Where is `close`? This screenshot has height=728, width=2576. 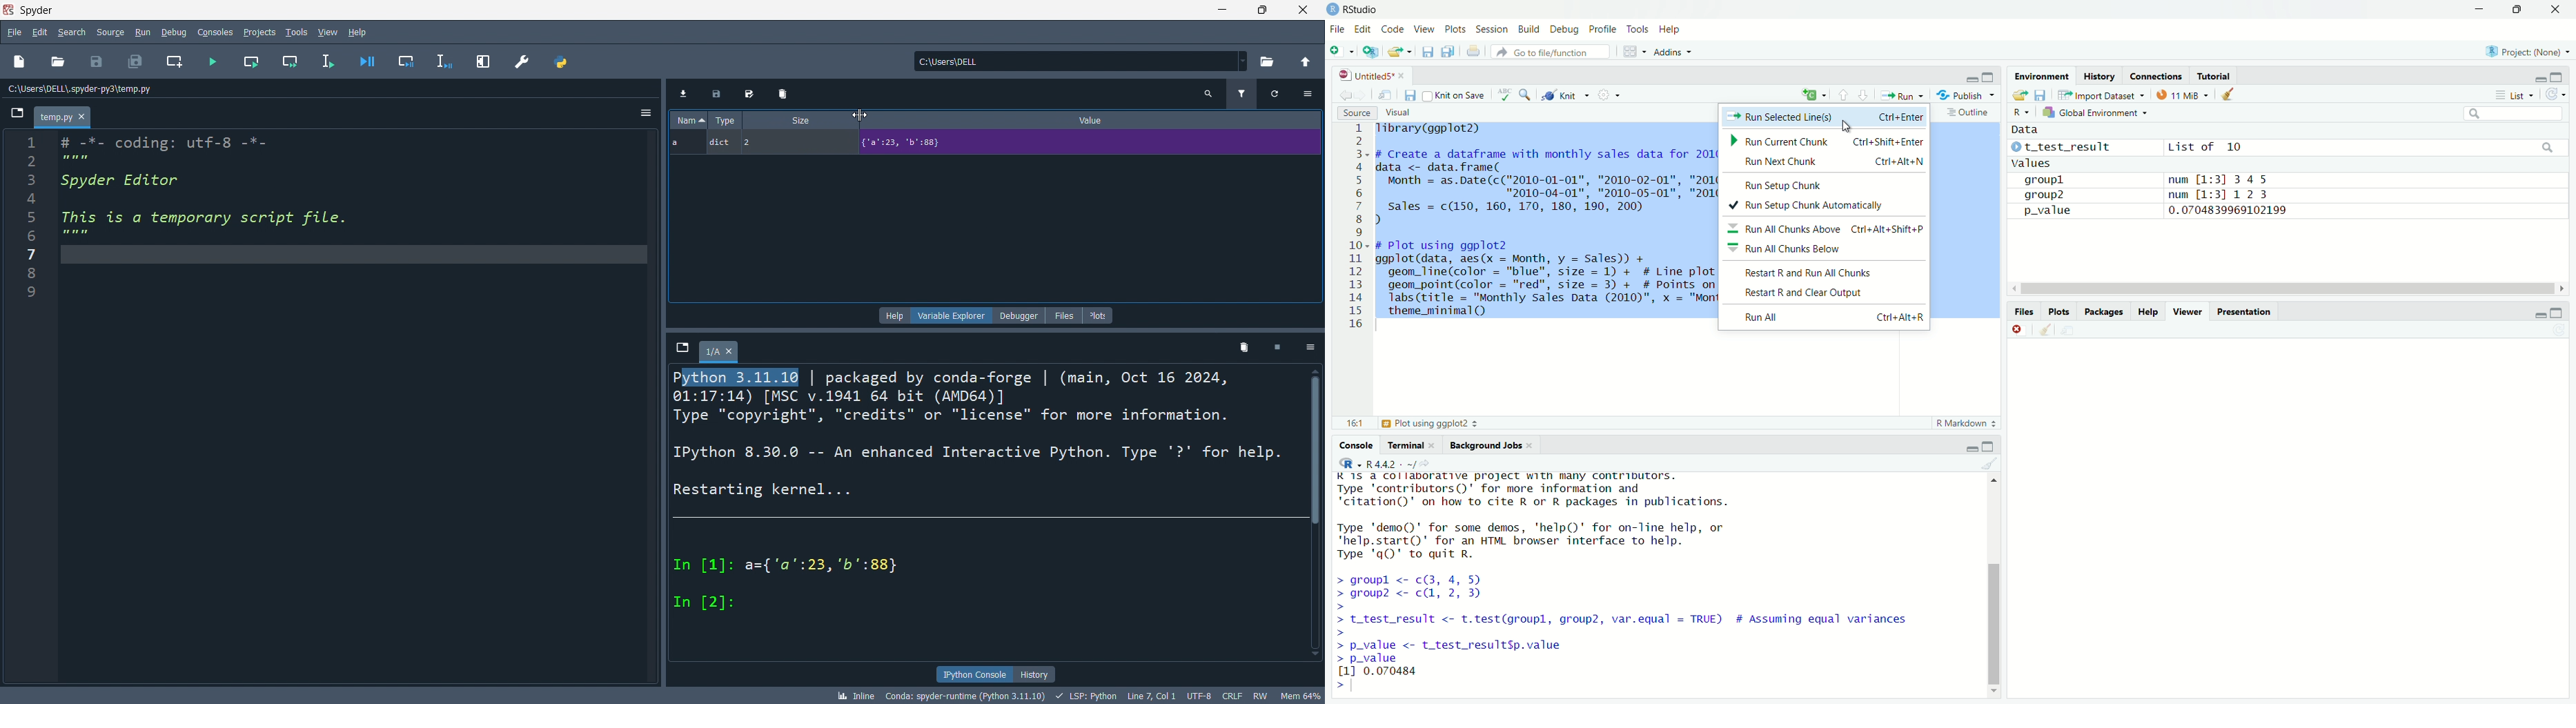 close is located at coordinates (1304, 10).